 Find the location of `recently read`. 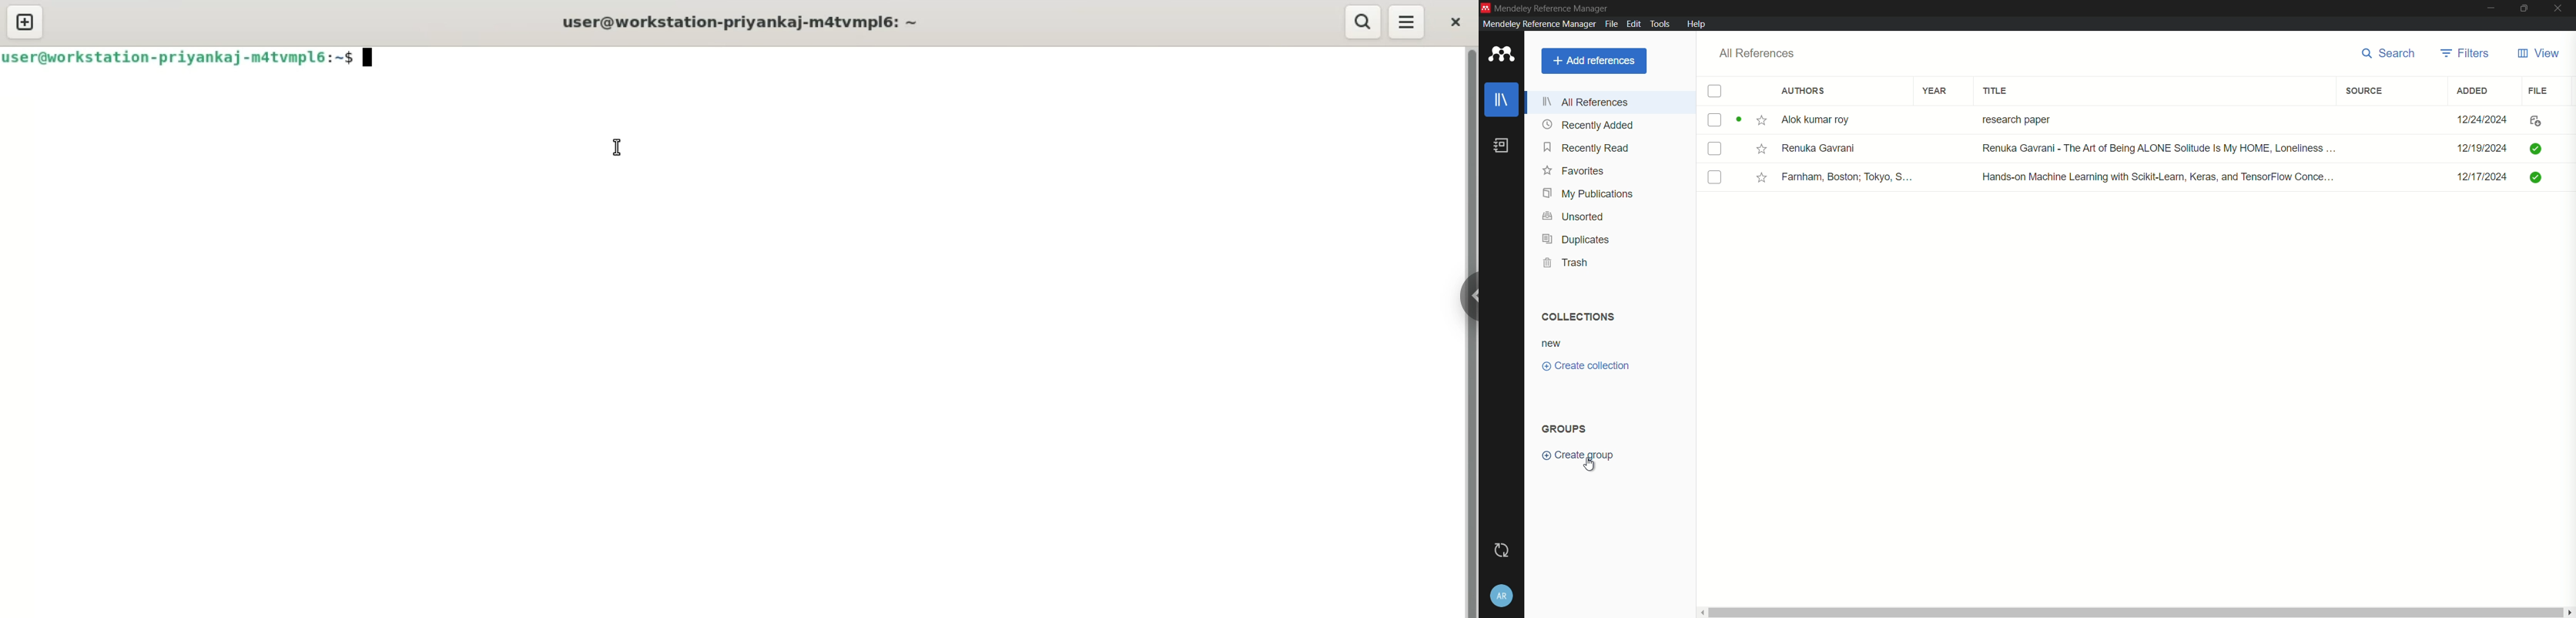

recently read is located at coordinates (1587, 149).